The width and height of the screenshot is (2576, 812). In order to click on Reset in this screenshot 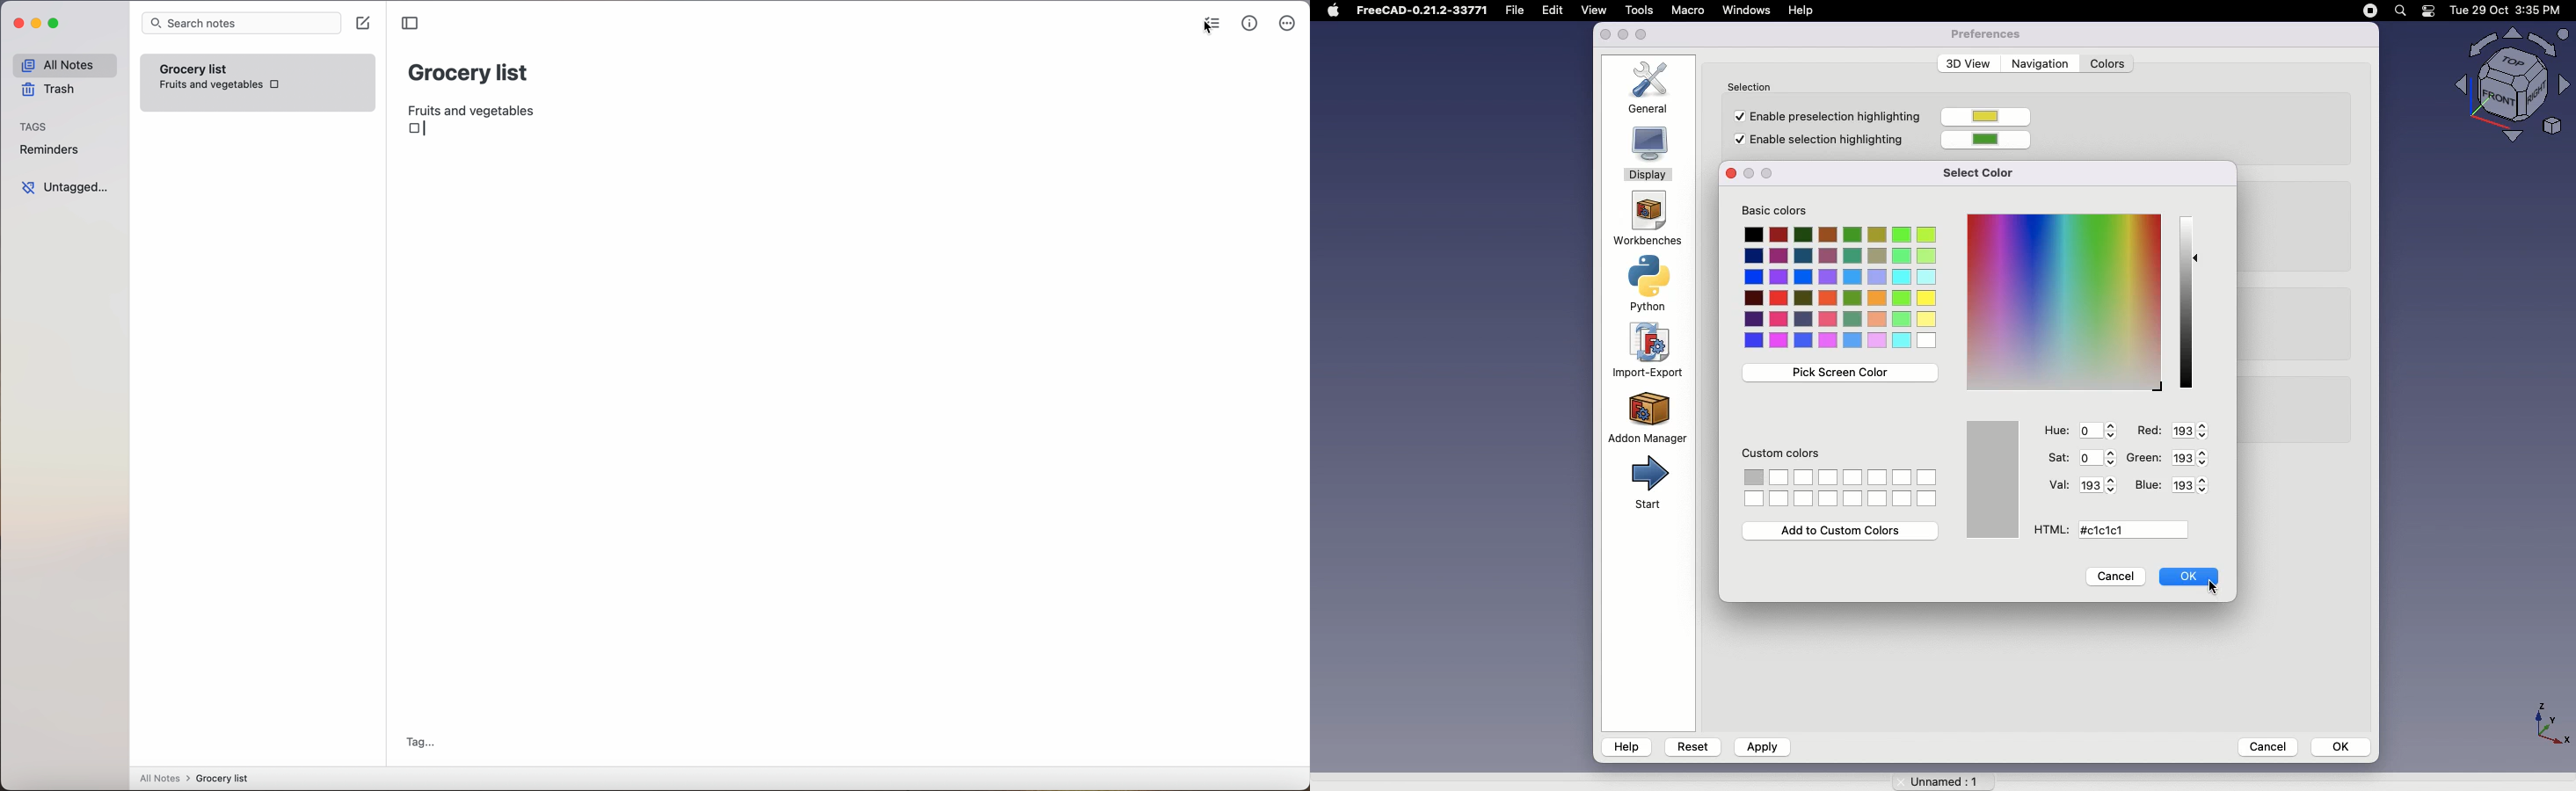, I will do `click(1693, 744)`.